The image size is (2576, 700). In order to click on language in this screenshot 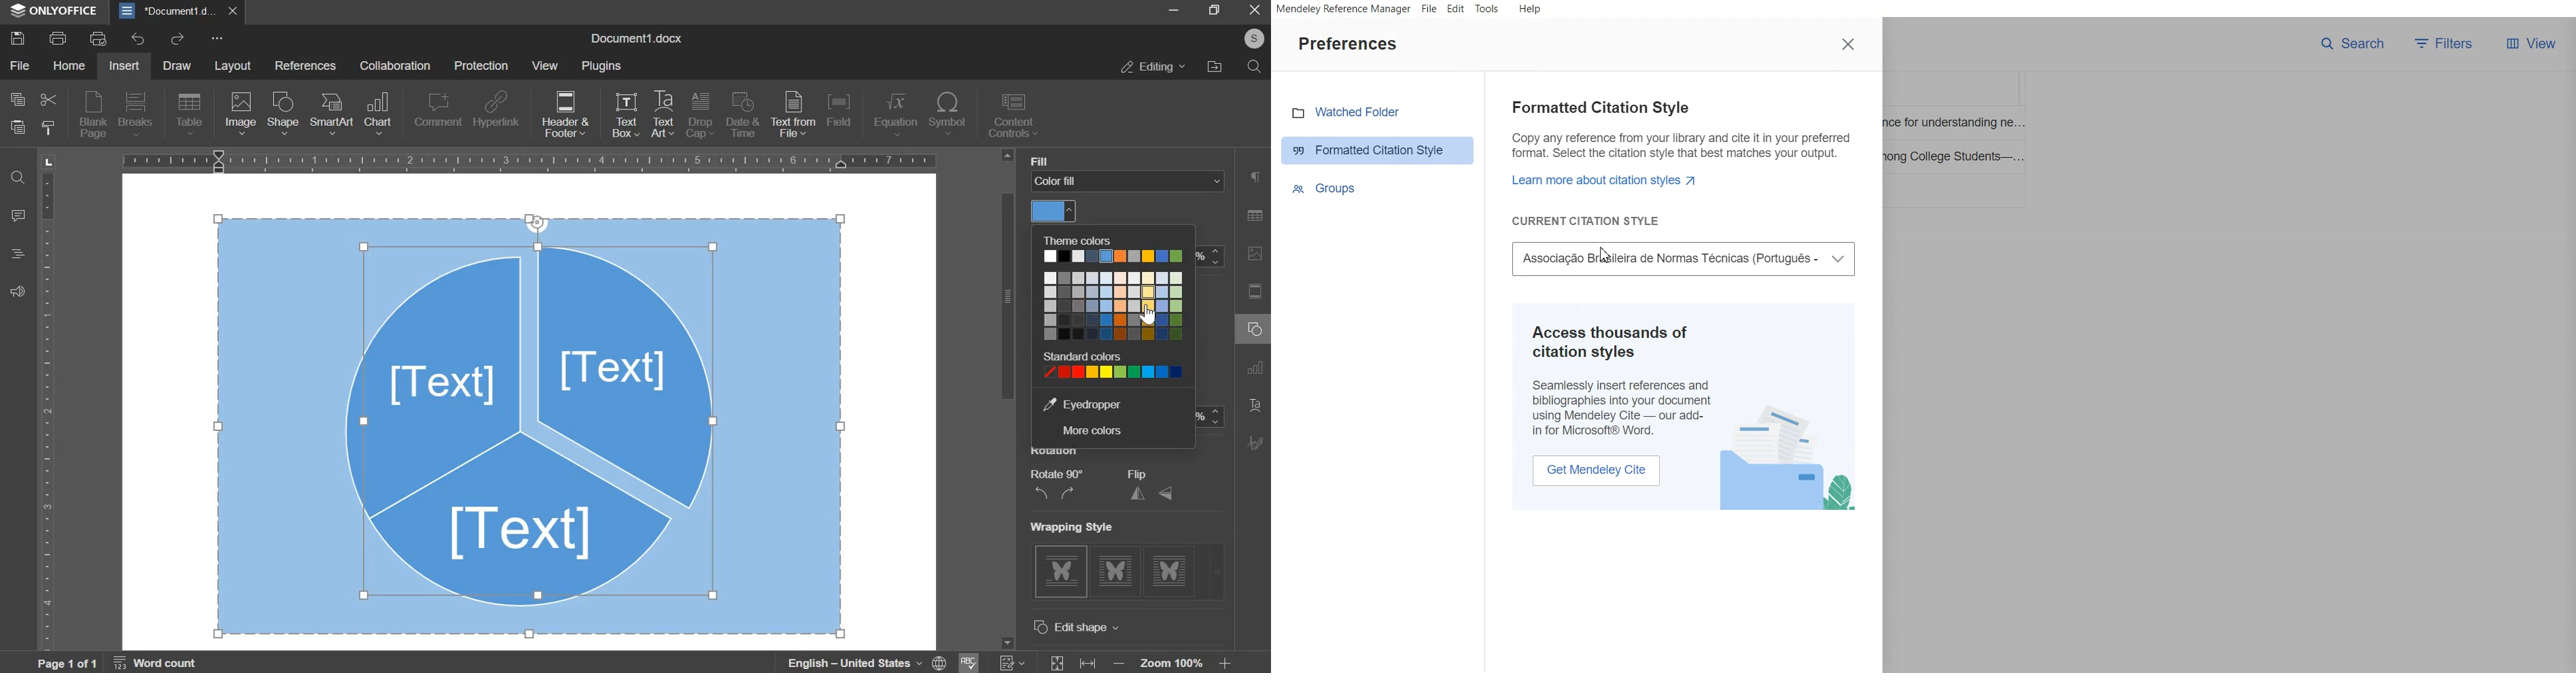, I will do `click(856, 662)`.